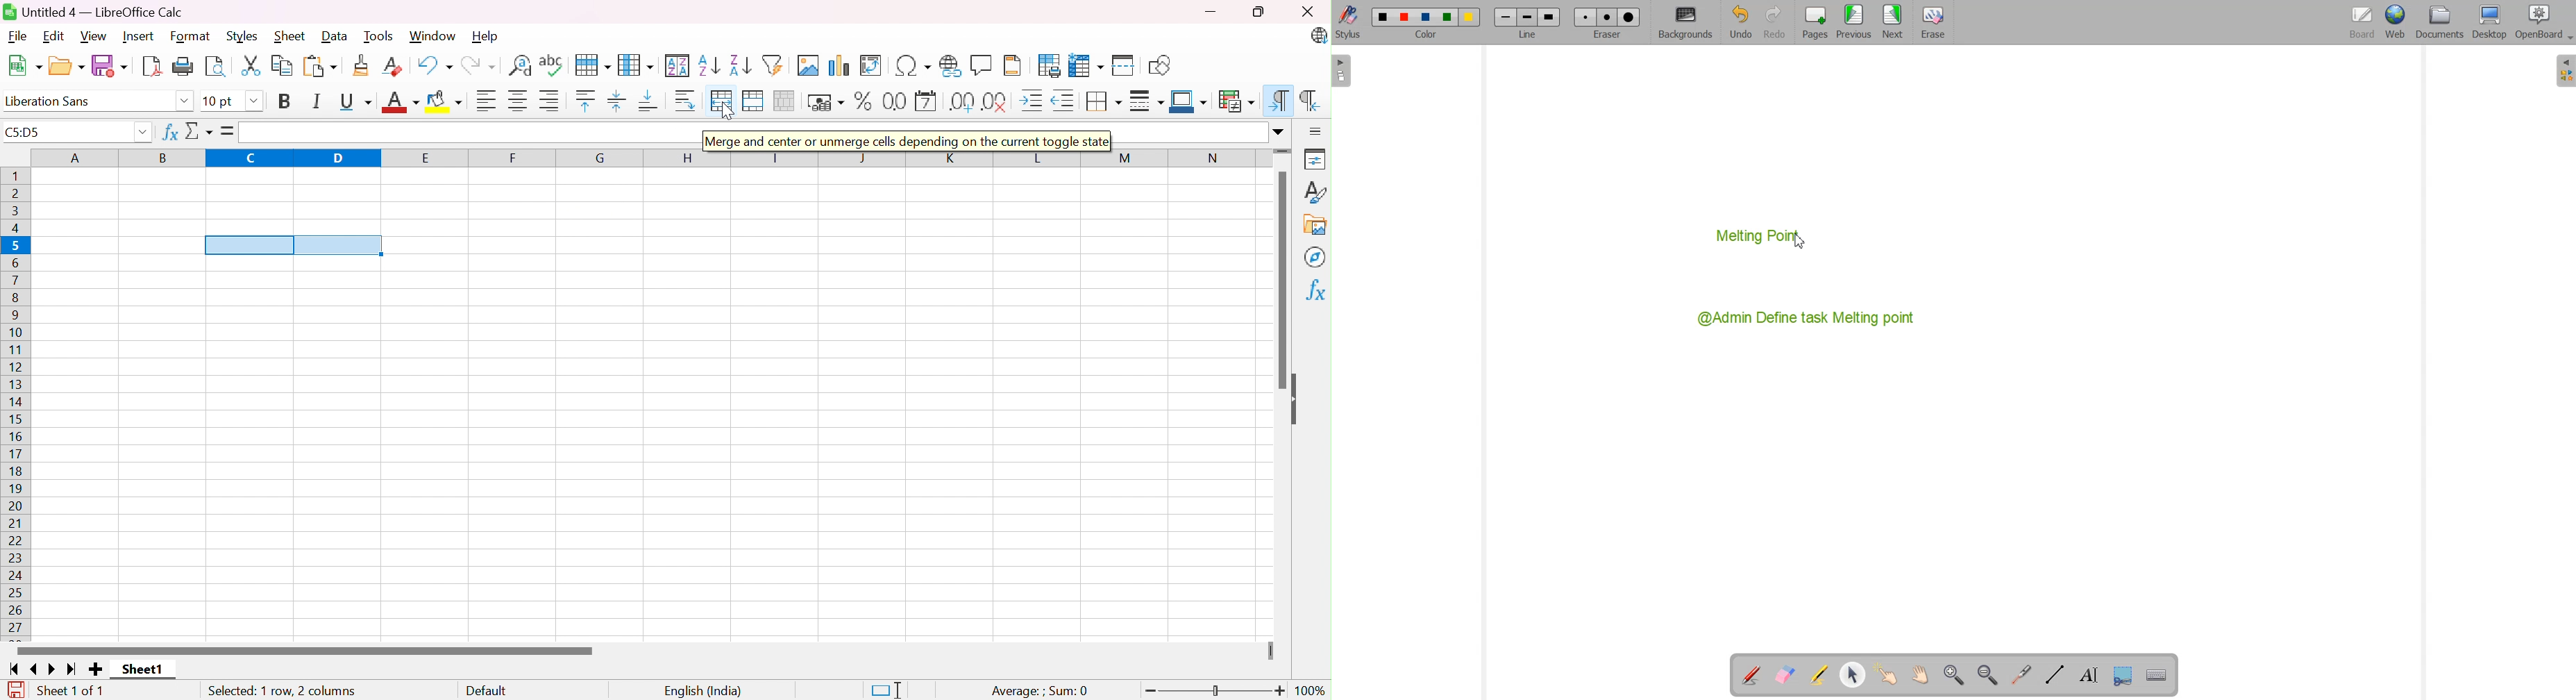 Image resolution: width=2576 pixels, height=700 pixels. What do you see at coordinates (1298, 399) in the screenshot?
I see `Hide` at bounding box center [1298, 399].